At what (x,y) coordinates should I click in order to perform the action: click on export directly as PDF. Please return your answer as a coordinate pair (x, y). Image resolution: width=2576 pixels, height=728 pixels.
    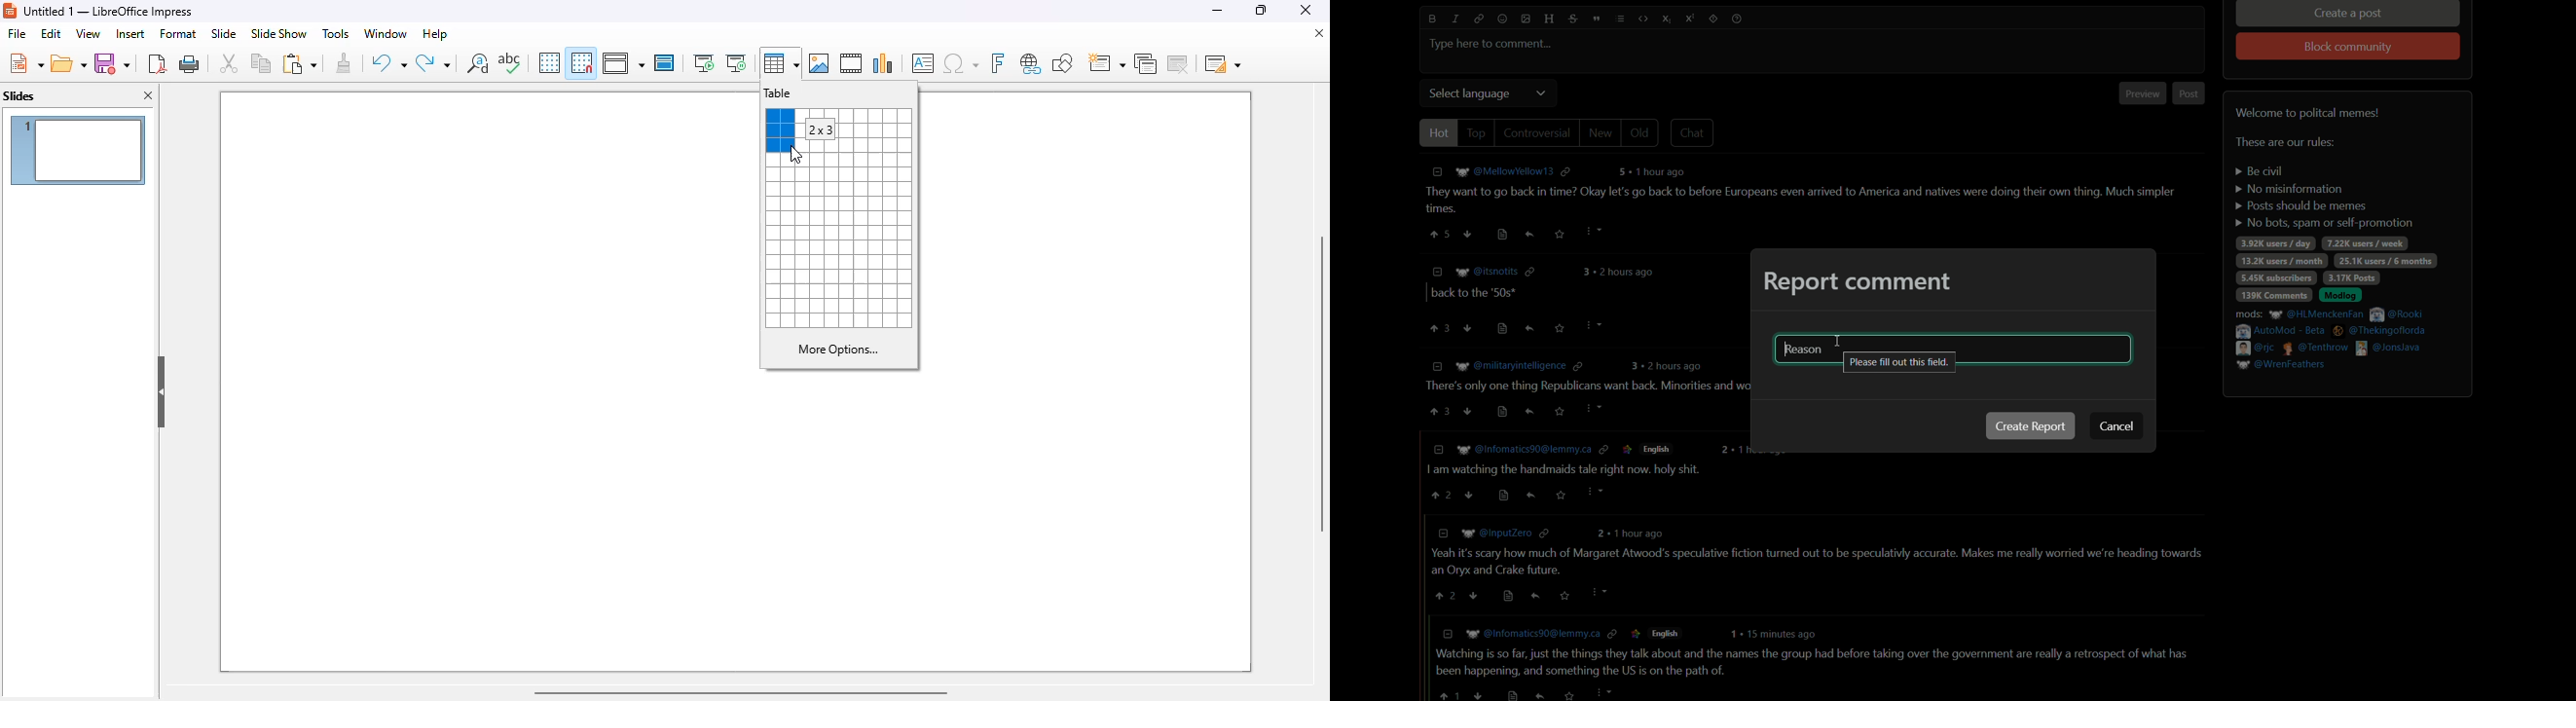
    Looking at the image, I should click on (157, 63).